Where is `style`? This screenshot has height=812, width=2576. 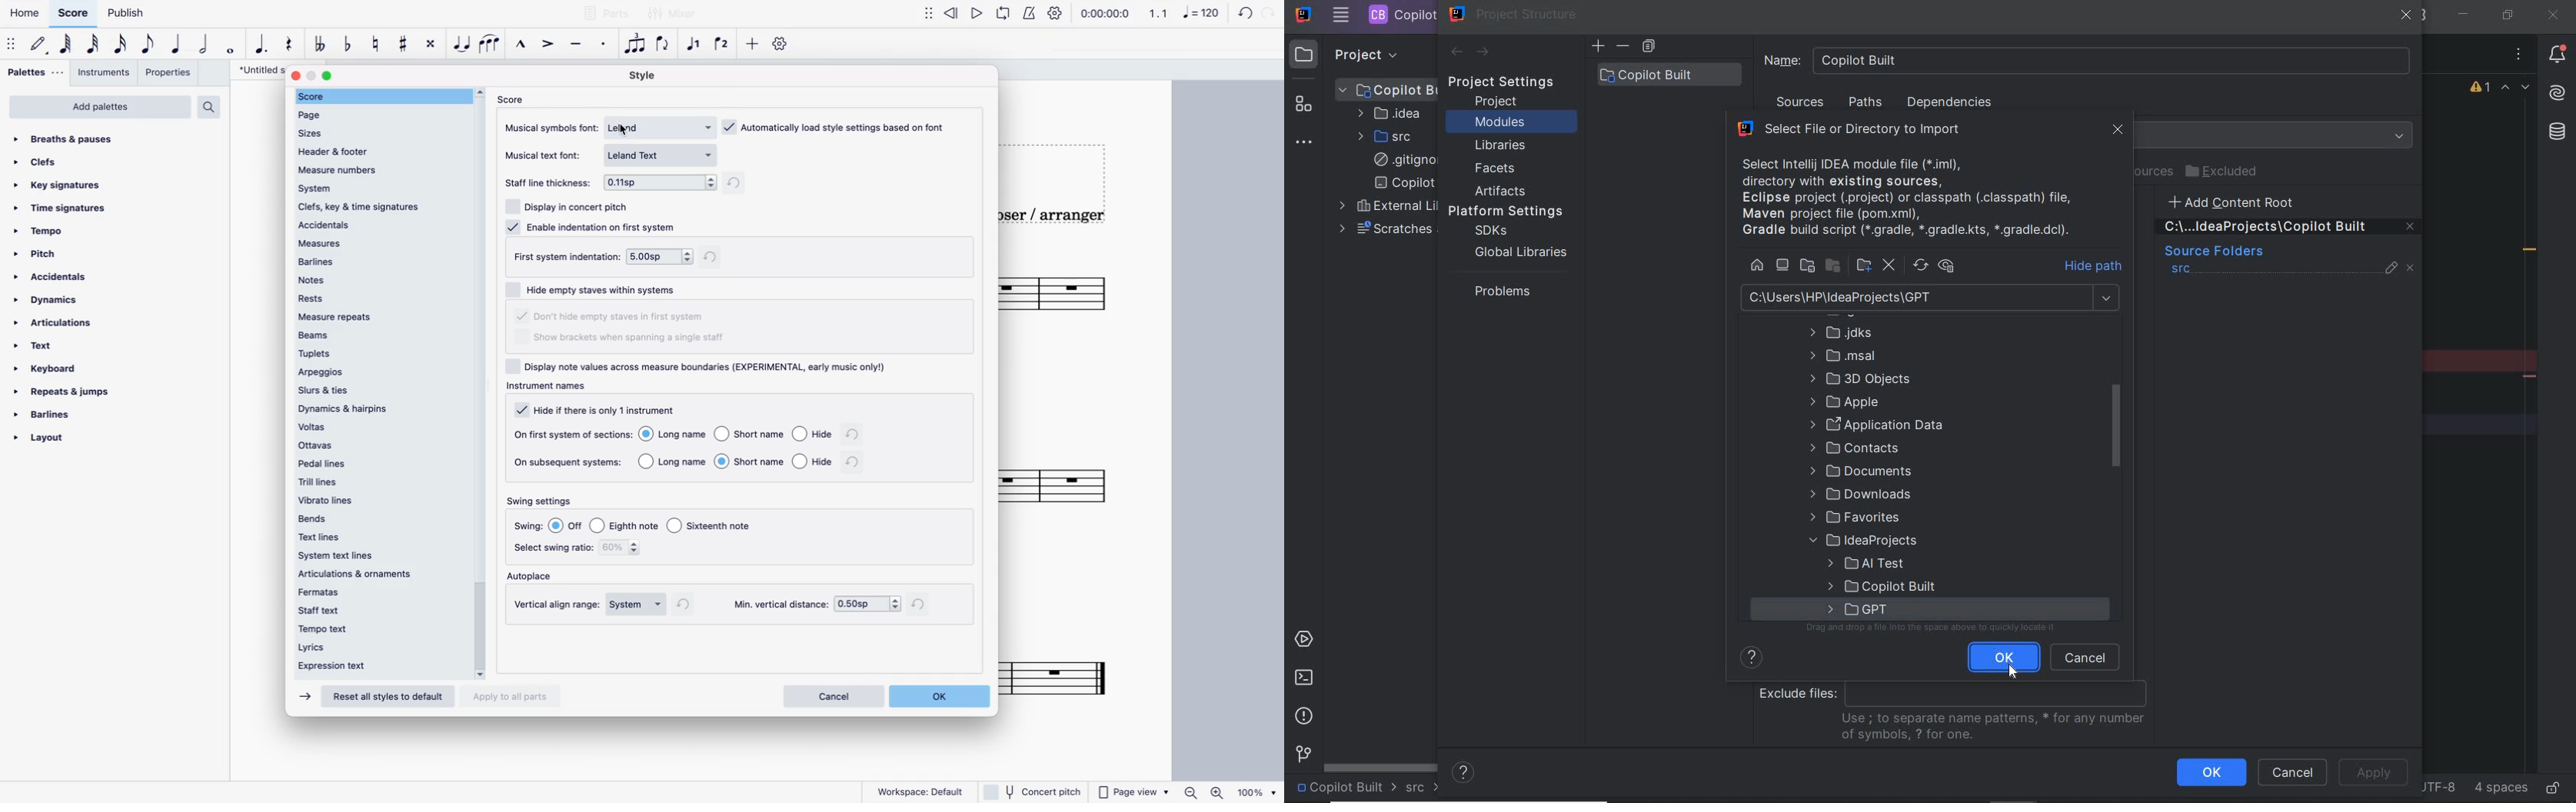 style is located at coordinates (649, 76).